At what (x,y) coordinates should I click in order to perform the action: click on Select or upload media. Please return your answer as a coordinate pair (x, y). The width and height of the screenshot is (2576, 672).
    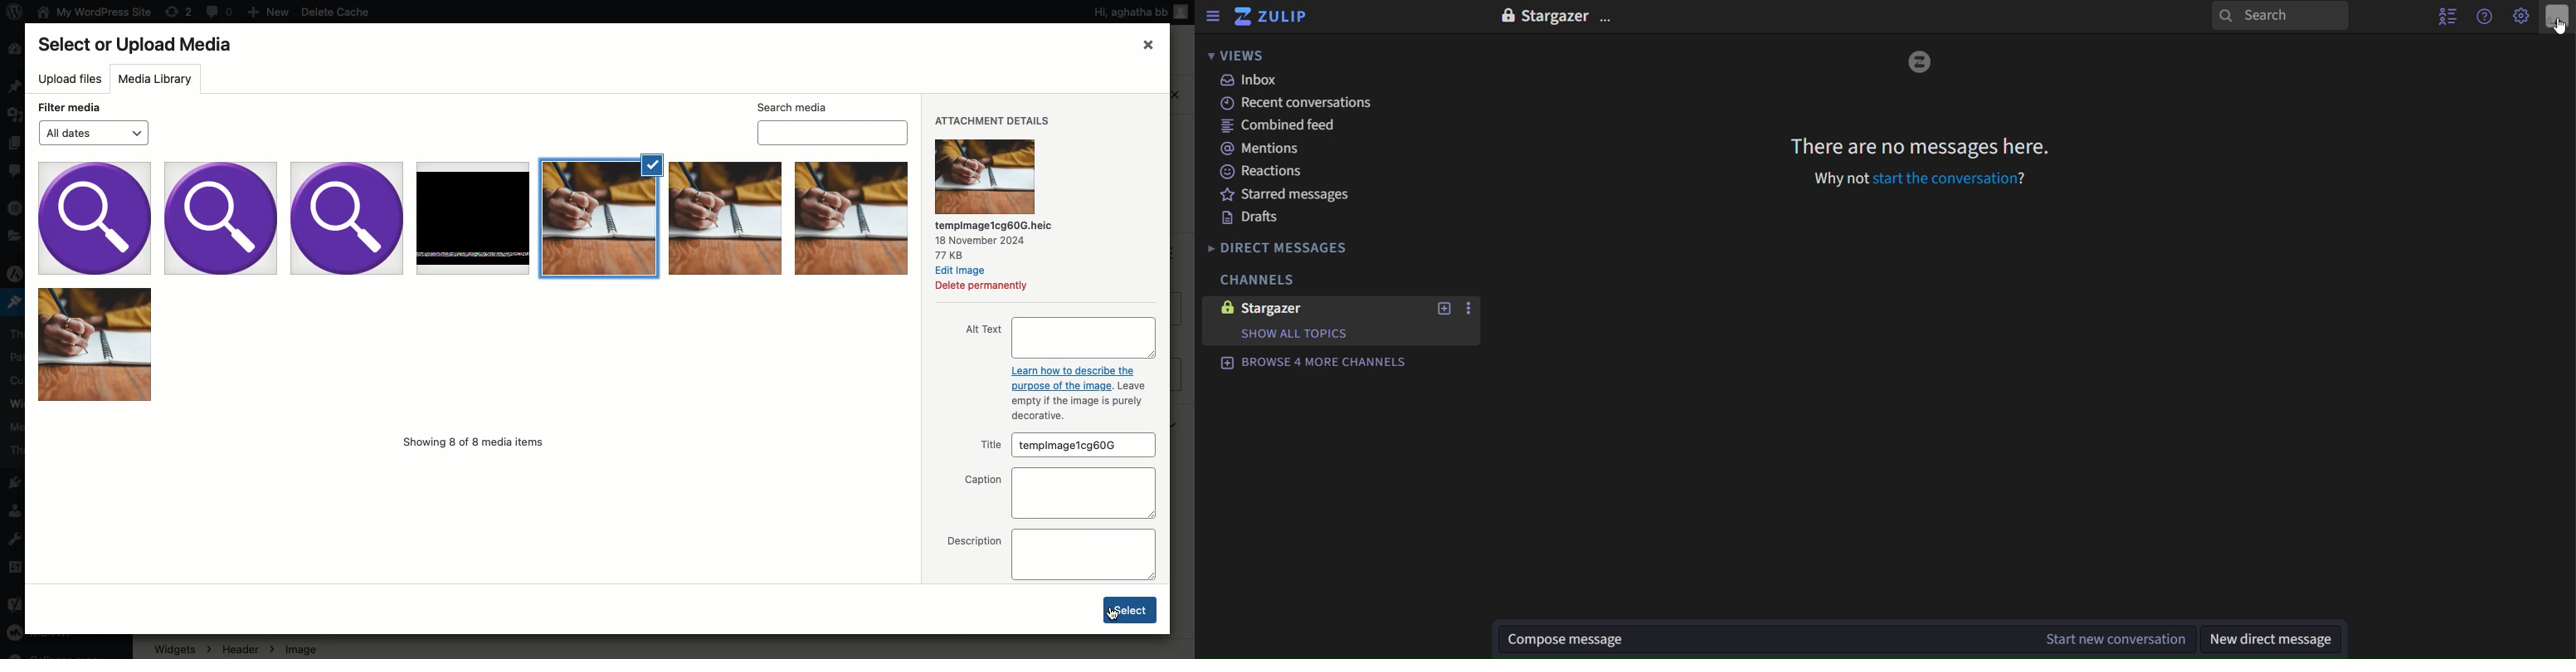
    Looking at the image, I should click on (140, 46).